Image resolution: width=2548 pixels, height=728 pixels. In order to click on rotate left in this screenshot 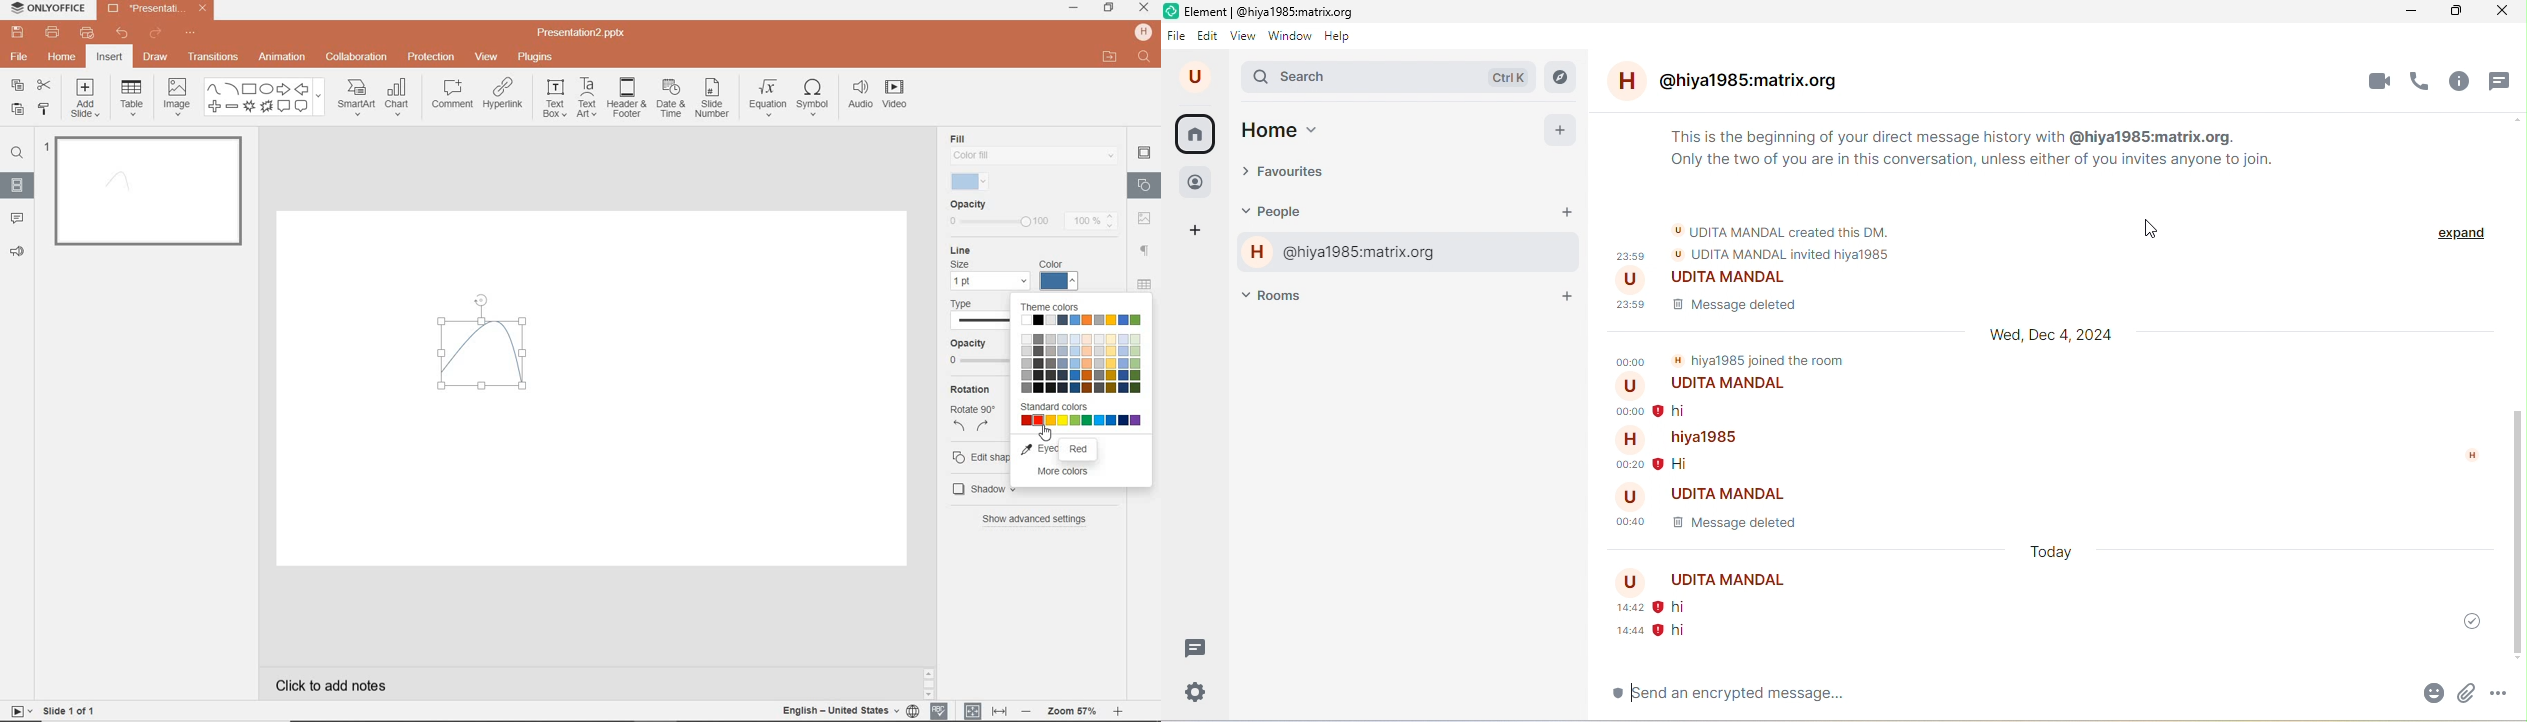, I will do `click(955, 425)`.